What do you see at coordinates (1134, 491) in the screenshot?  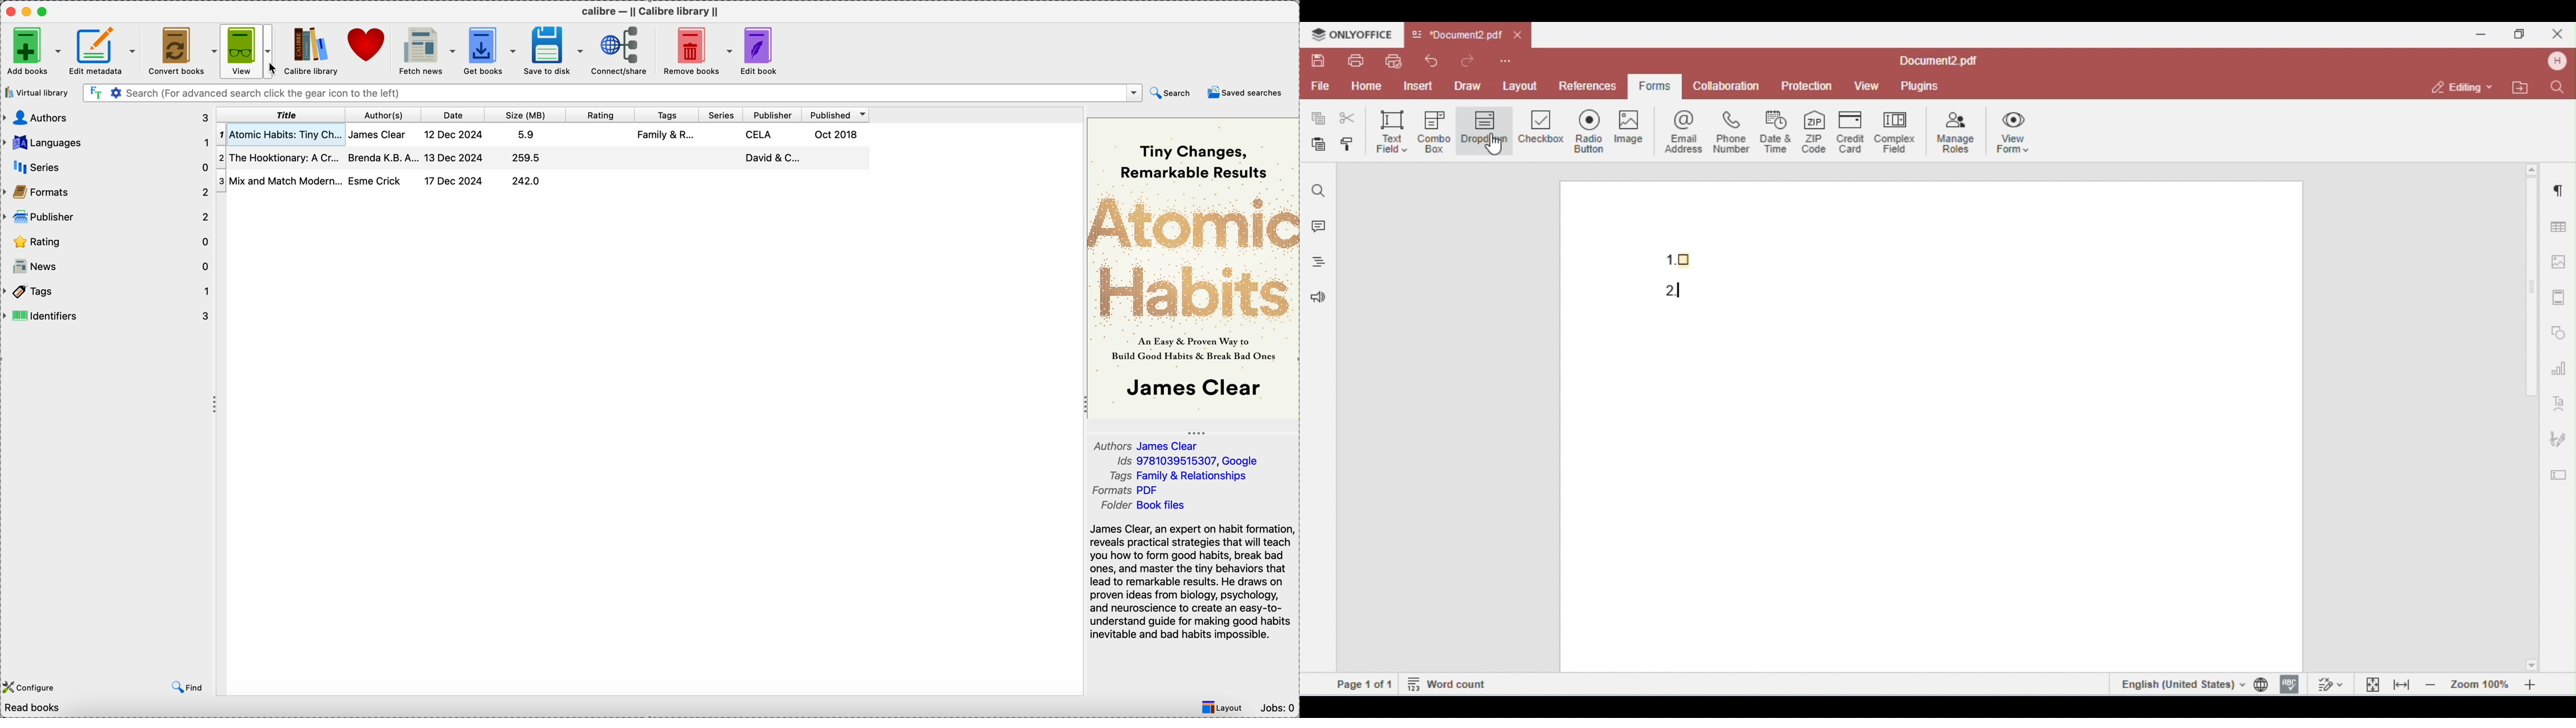 I see `Formats PDF` at bounding box center [1134, 491].